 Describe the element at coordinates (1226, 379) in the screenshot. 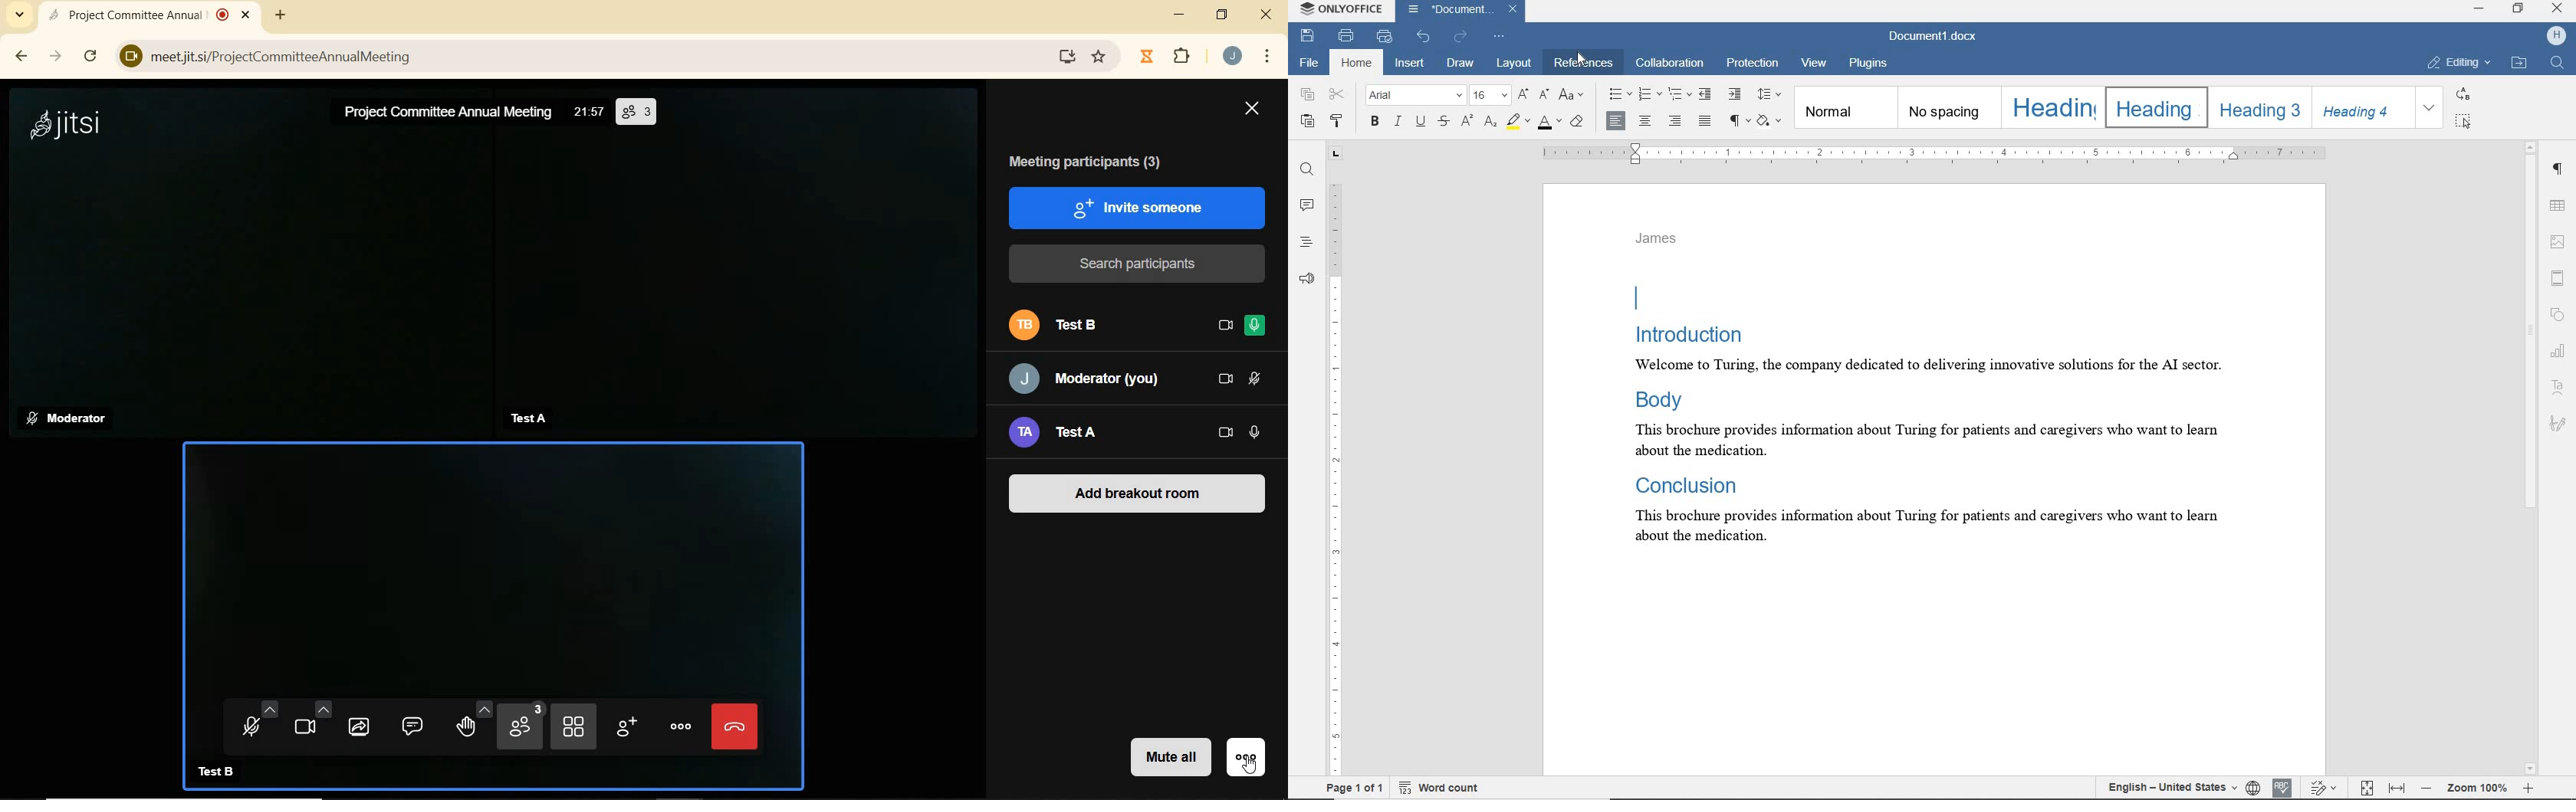

I see `CAMERA` at that location.